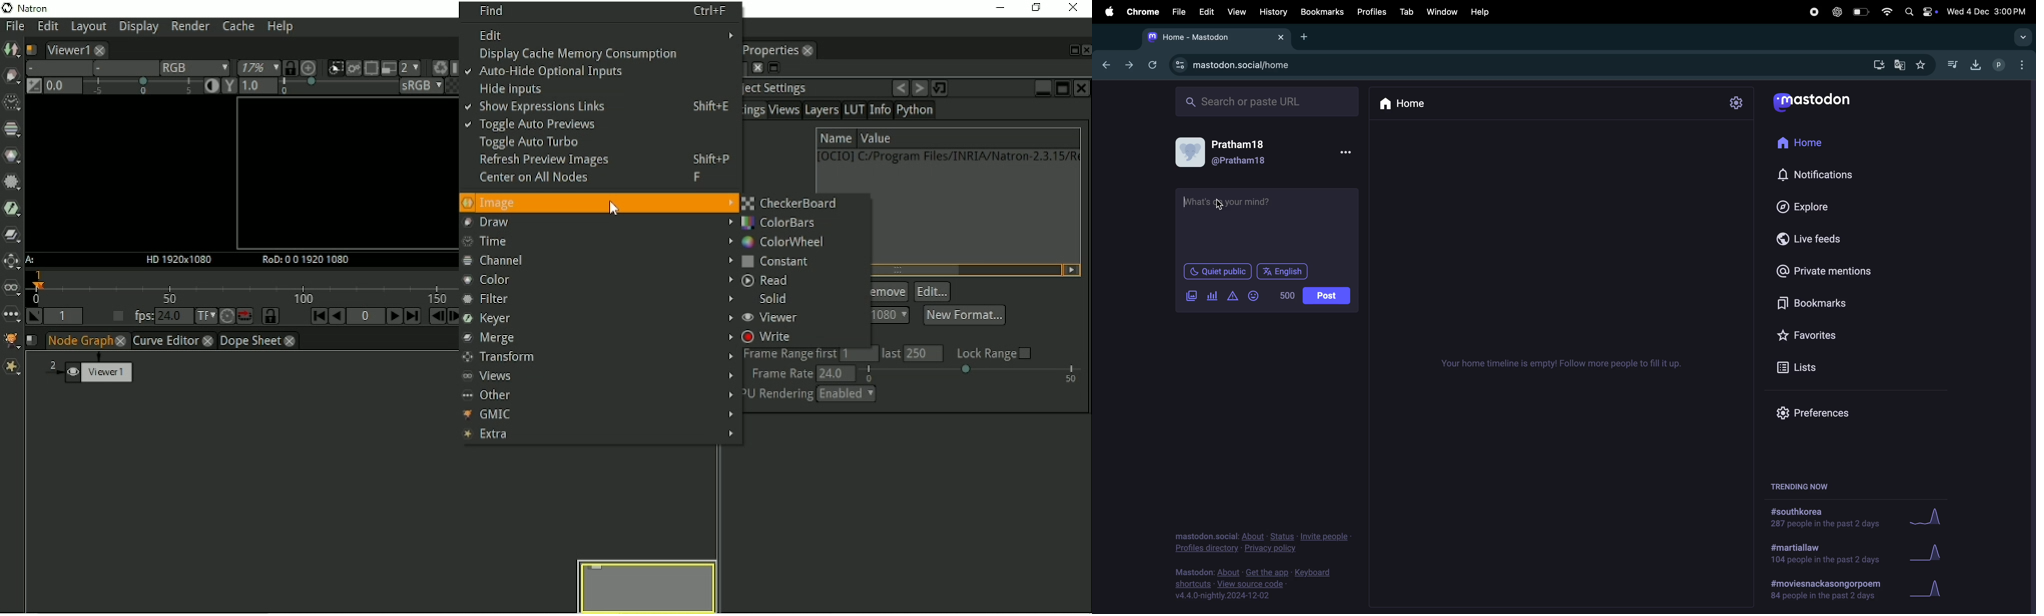 The height and width of the screenshot is (616, 2044). What do you see at coordinates (1483, 12) in the screenshot?
I see `help` at bounding box center [1483, 12].